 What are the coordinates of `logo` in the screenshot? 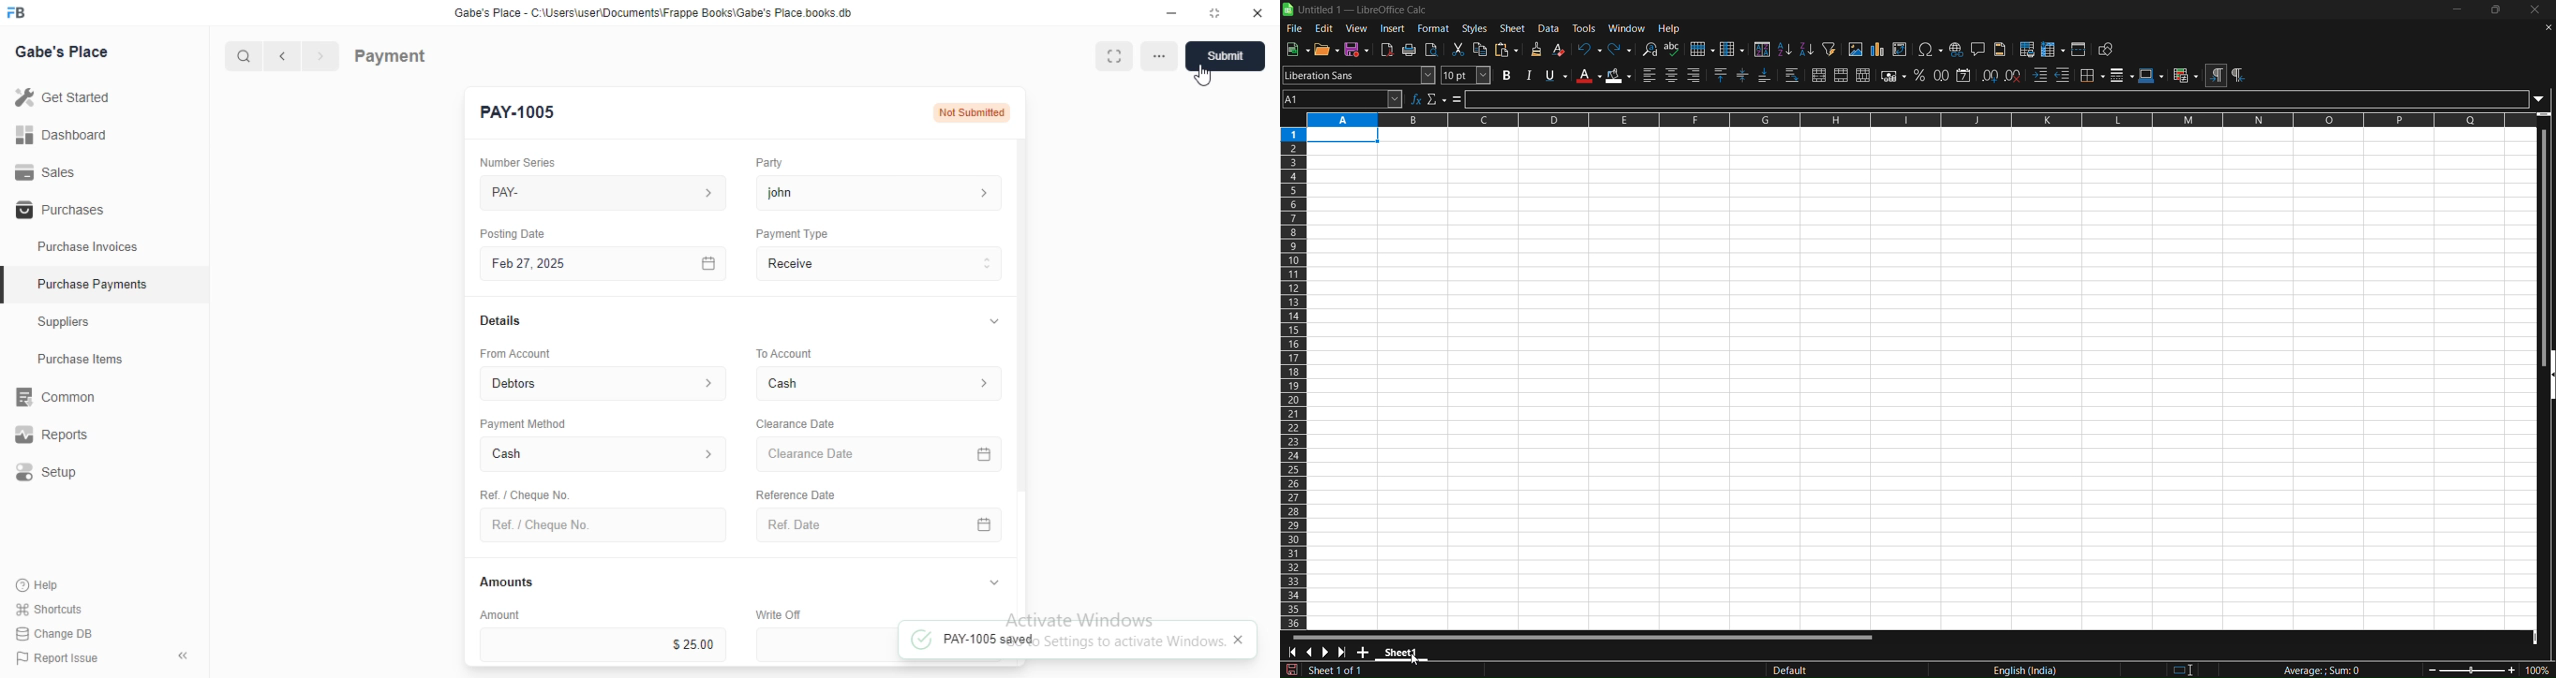 It's located at (22, 13).